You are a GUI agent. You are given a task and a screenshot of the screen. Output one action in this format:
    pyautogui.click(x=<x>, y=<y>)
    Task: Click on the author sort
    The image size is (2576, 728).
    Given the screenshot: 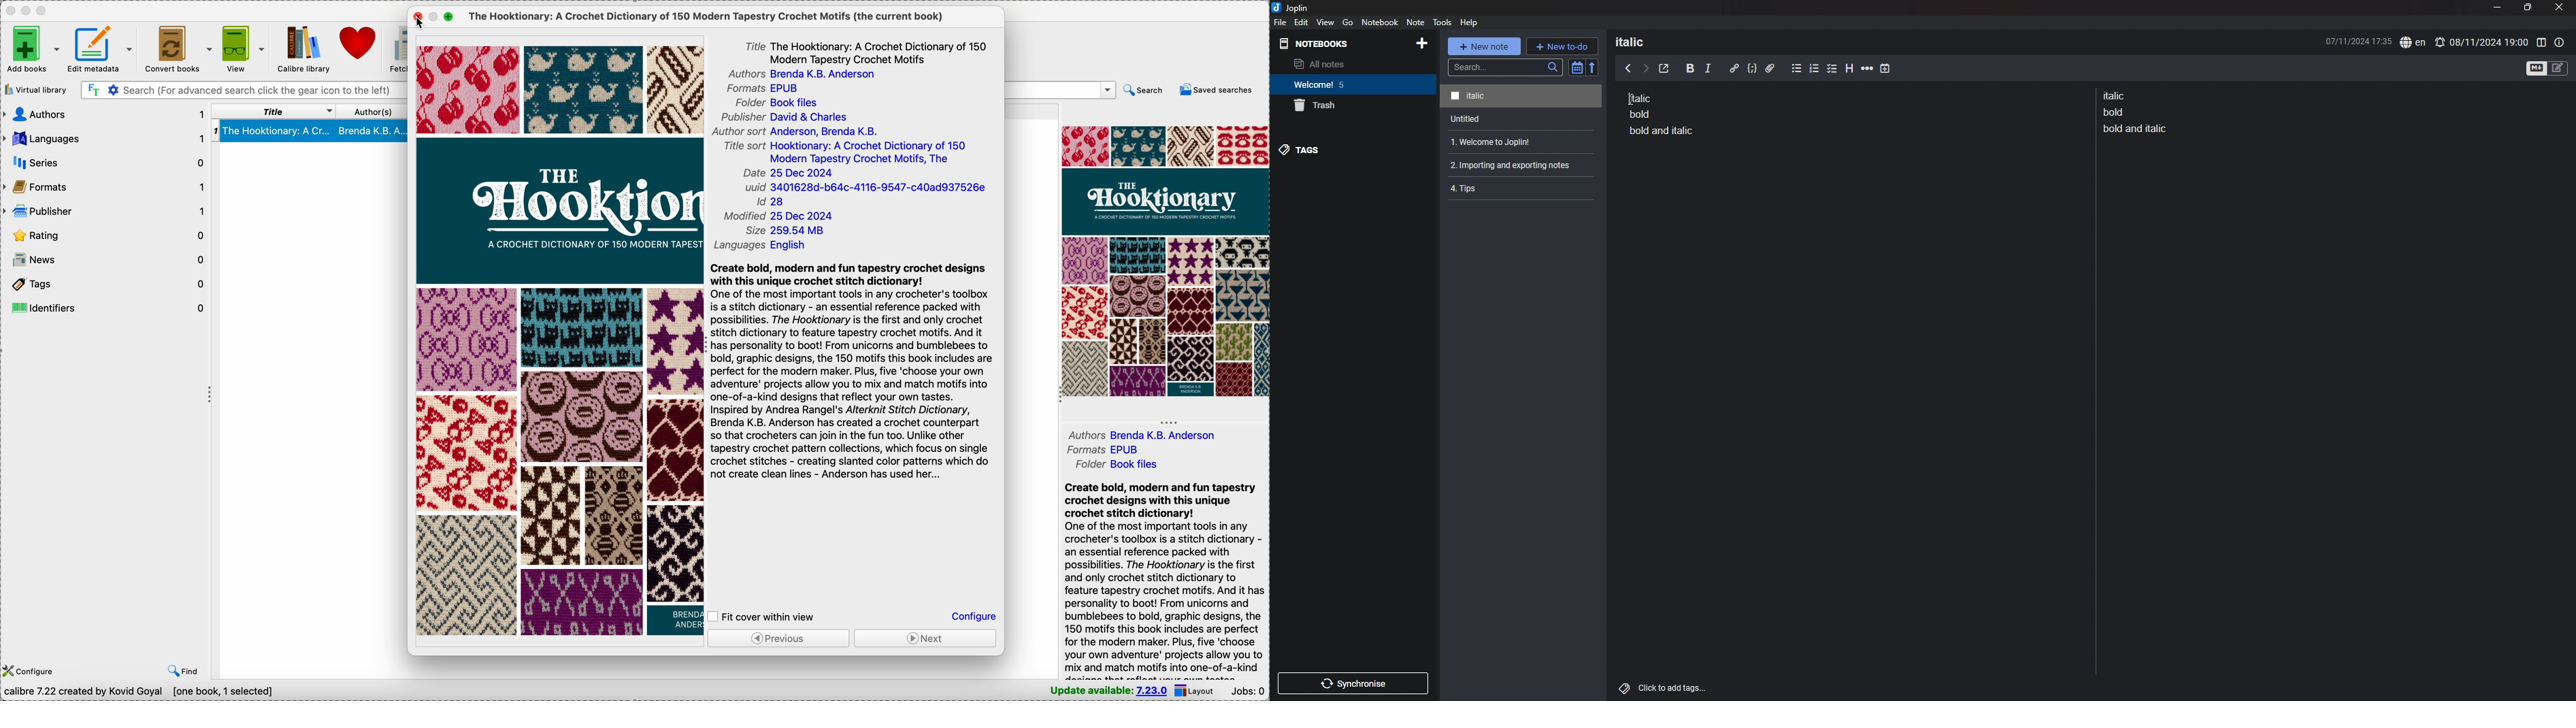 What is the action you would take?
    pyautogui.click(x=797, y=131)
    